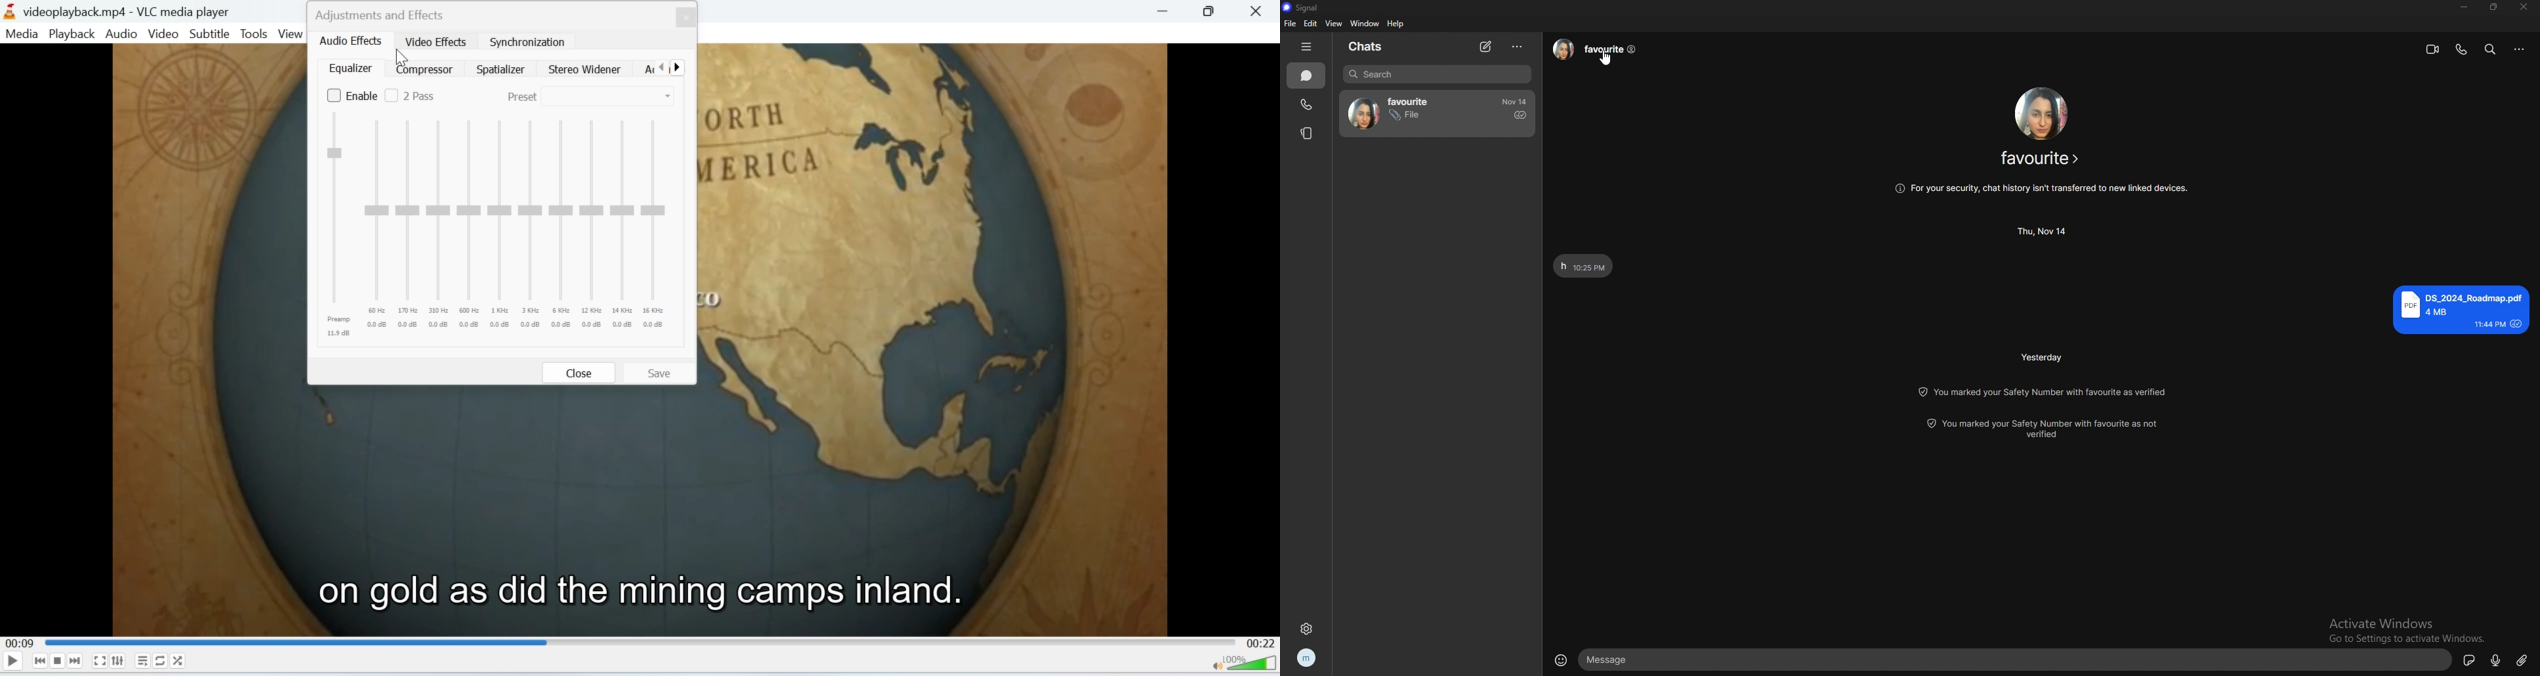 The width and height of the screenshot is (2548, 700). I want to click on signal, so click(1304, 8).